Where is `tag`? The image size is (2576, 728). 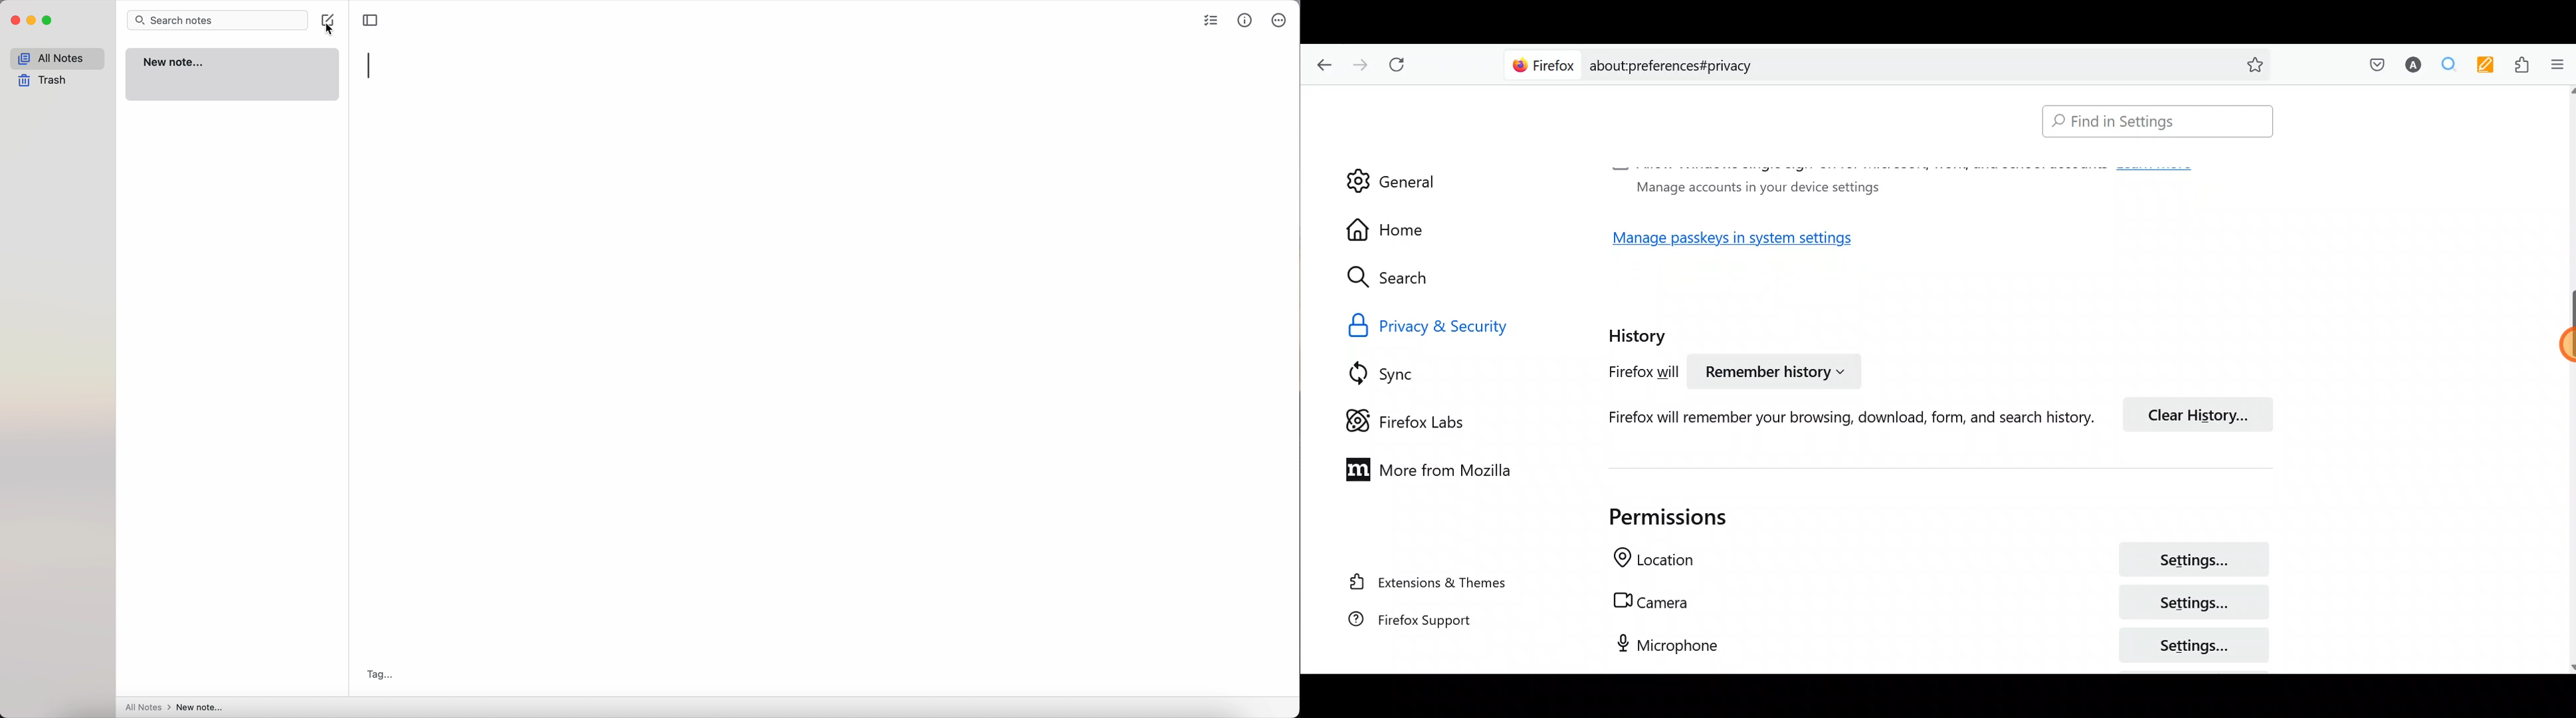 tag is located at coordinates (379, 673).